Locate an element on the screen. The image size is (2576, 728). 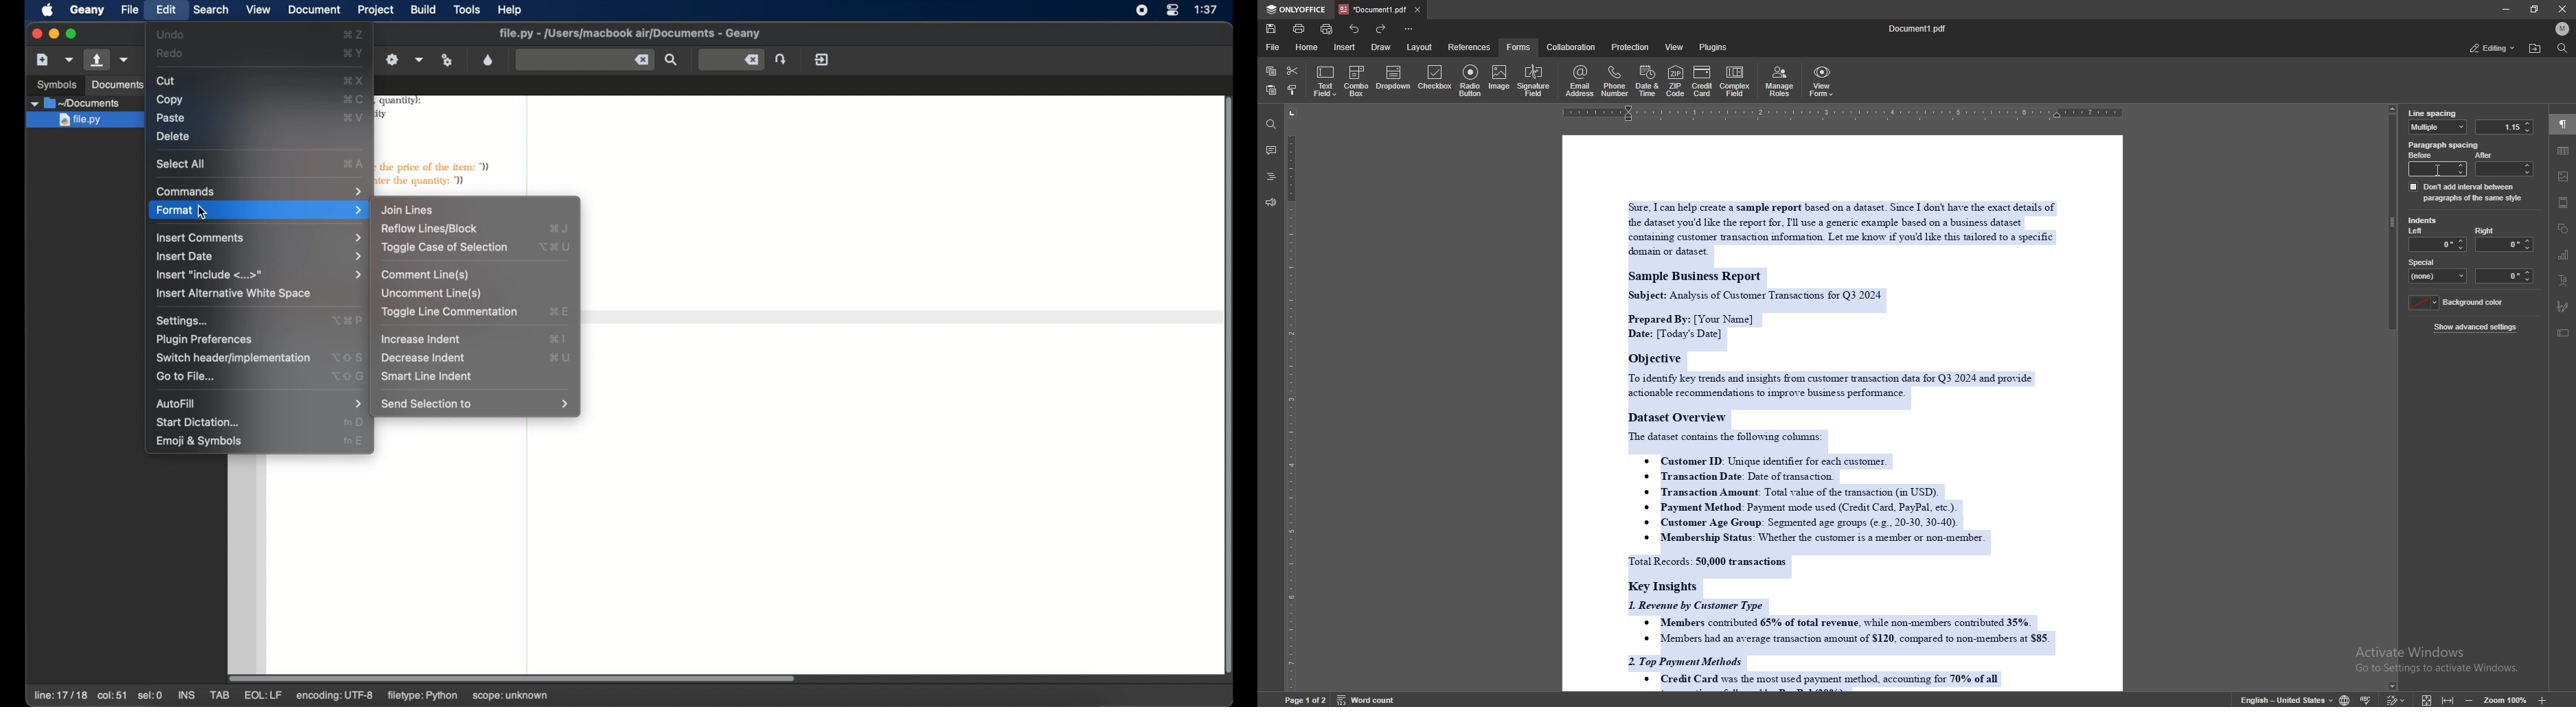
text box is located at coordinates (2564, 333).